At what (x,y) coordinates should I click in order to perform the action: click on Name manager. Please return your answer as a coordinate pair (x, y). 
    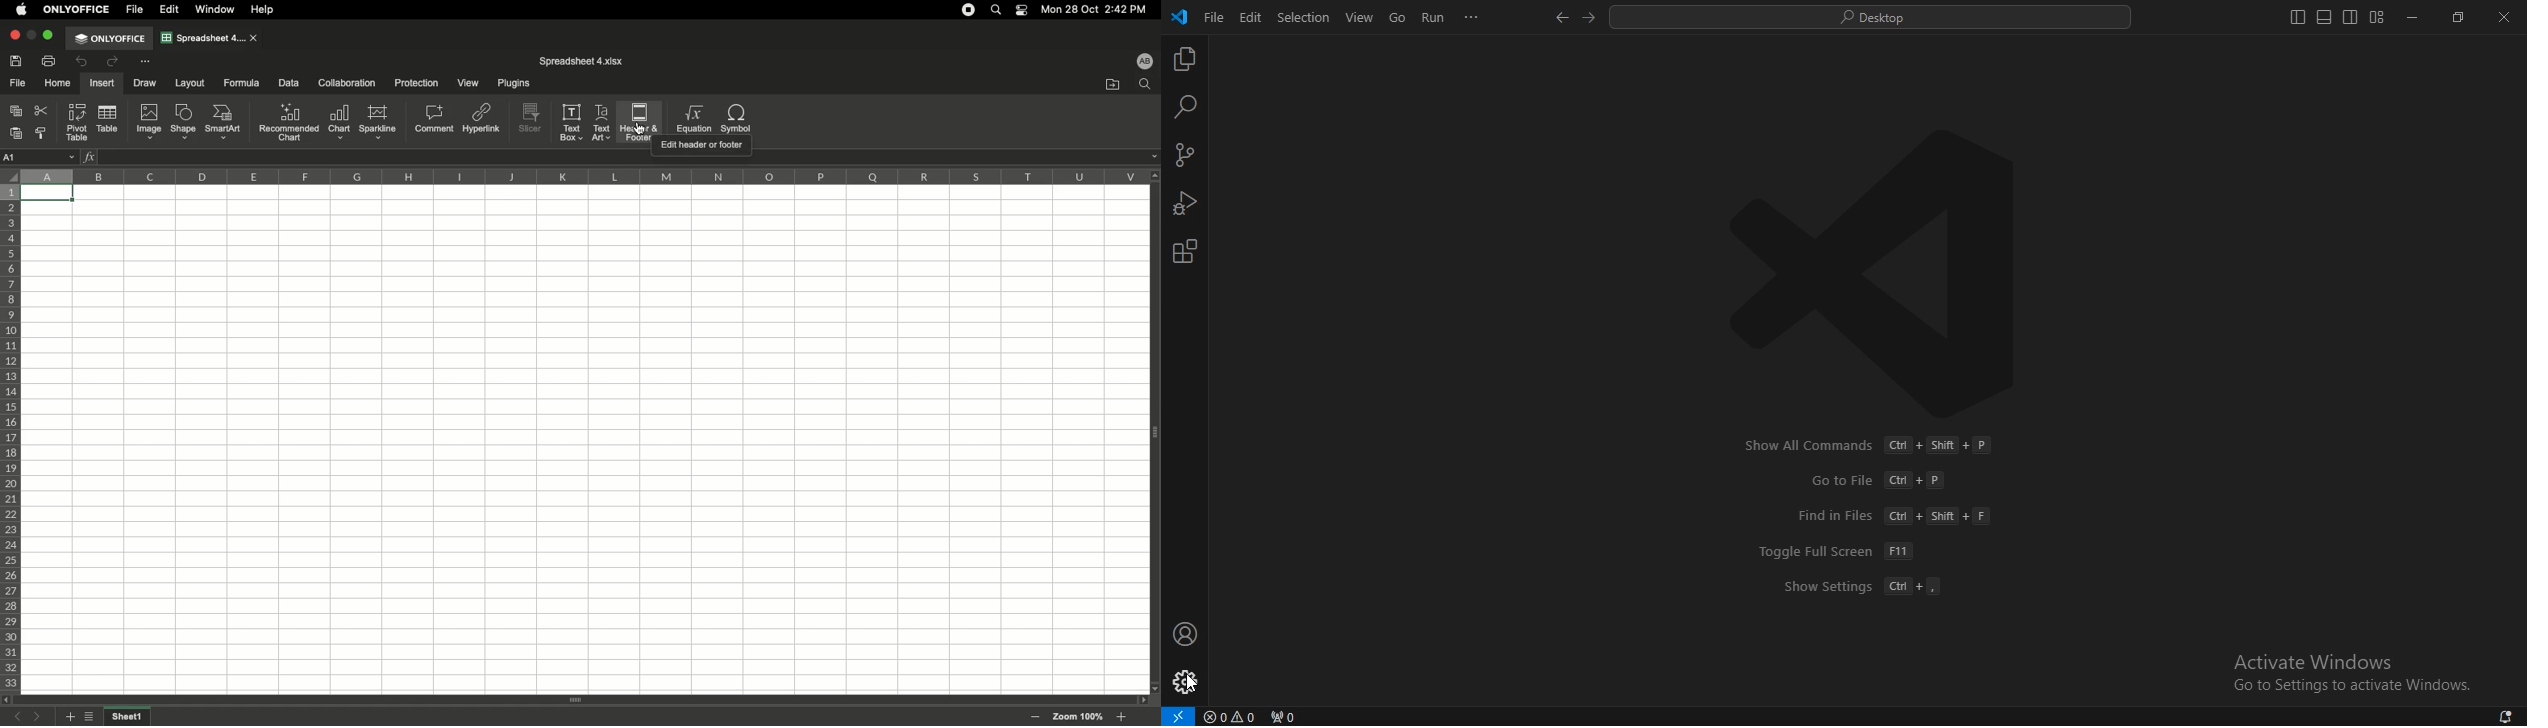
    Looking at the image, I should click on (40, 156).